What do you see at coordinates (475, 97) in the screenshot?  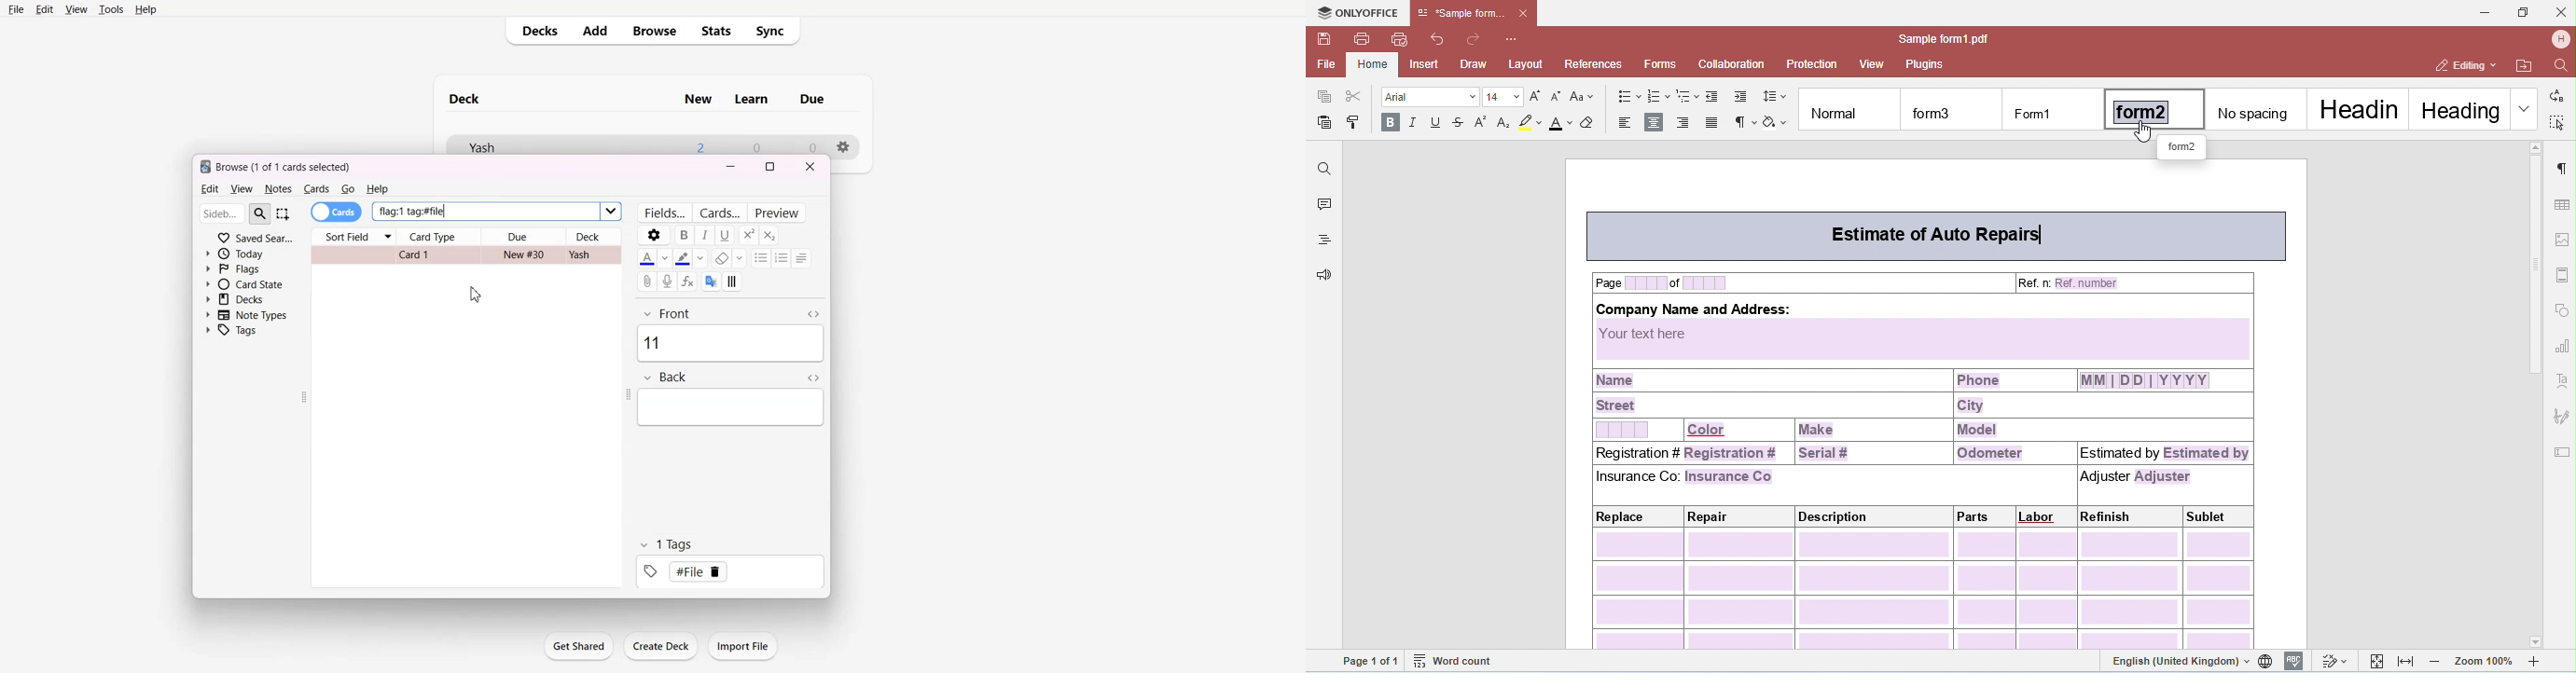 I see `deck` at bounding box center [475, 97].